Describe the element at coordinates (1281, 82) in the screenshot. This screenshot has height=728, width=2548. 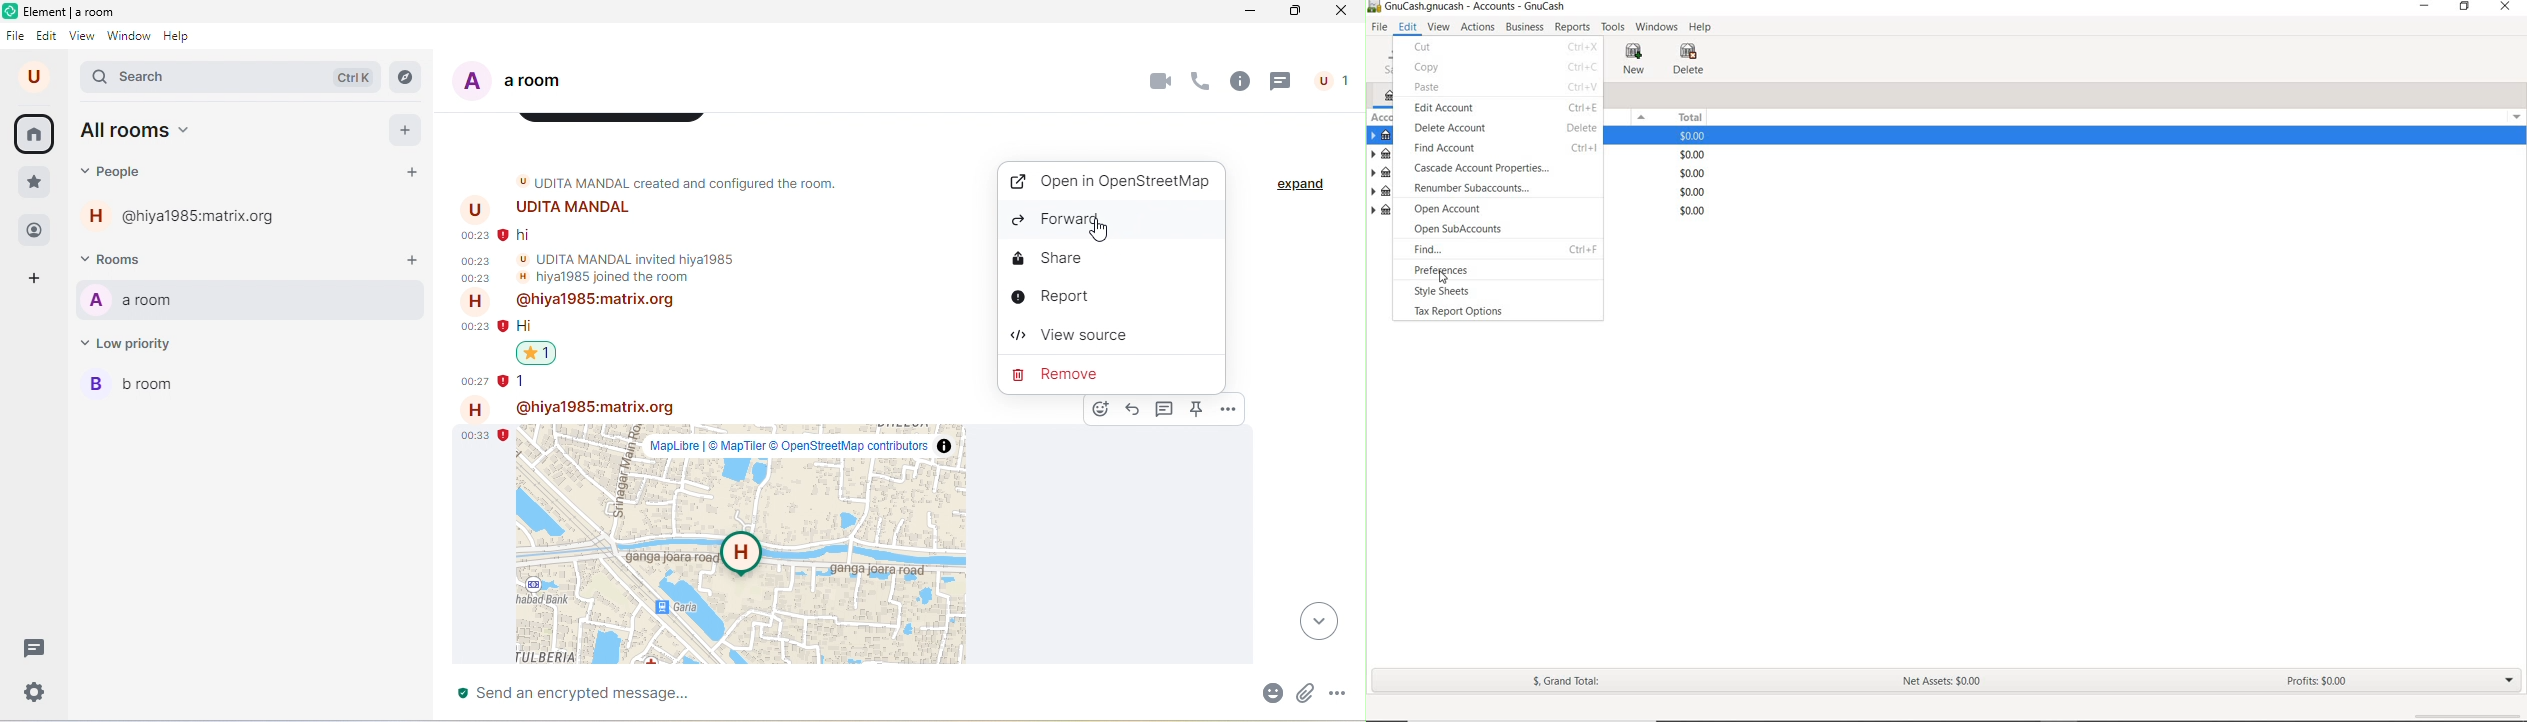
I see `thread` at that location.